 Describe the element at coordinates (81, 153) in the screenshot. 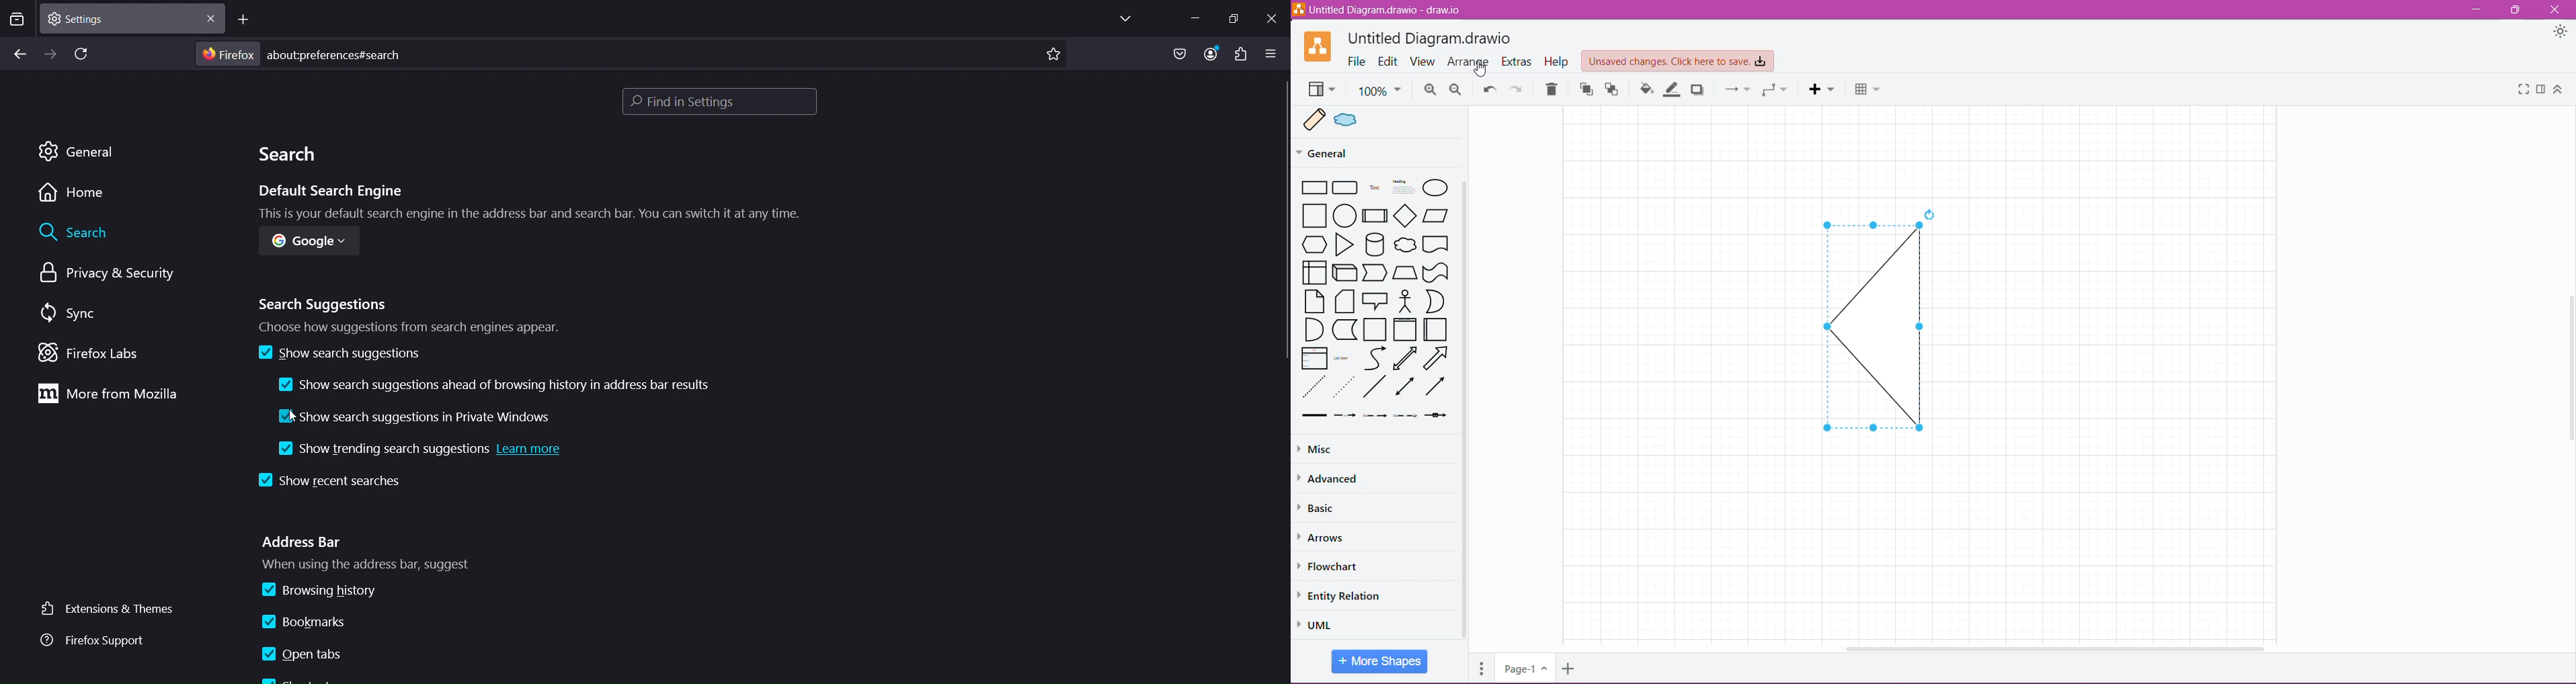

I see `general` at that location.